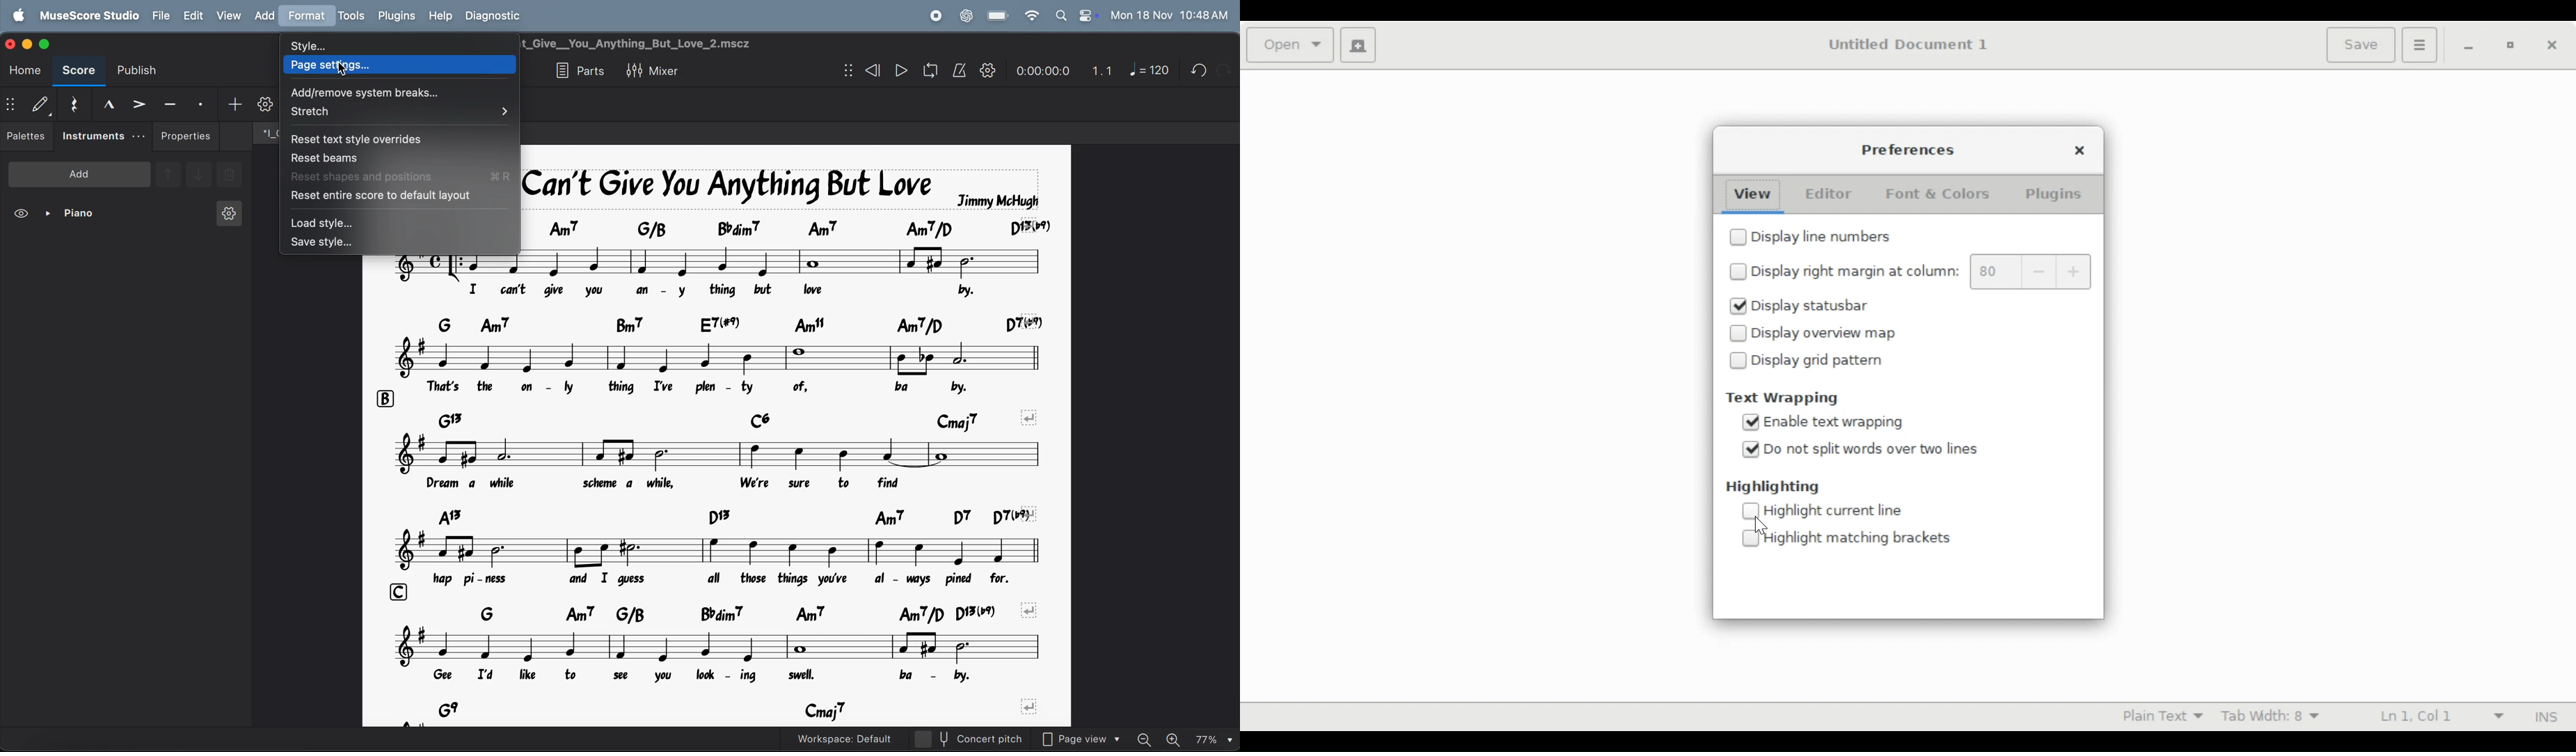 The height and width of the screenshot is (756, 2576). Describe the element at coordinates (735, 578) in the screenshot. I see `lyrics` at that location.